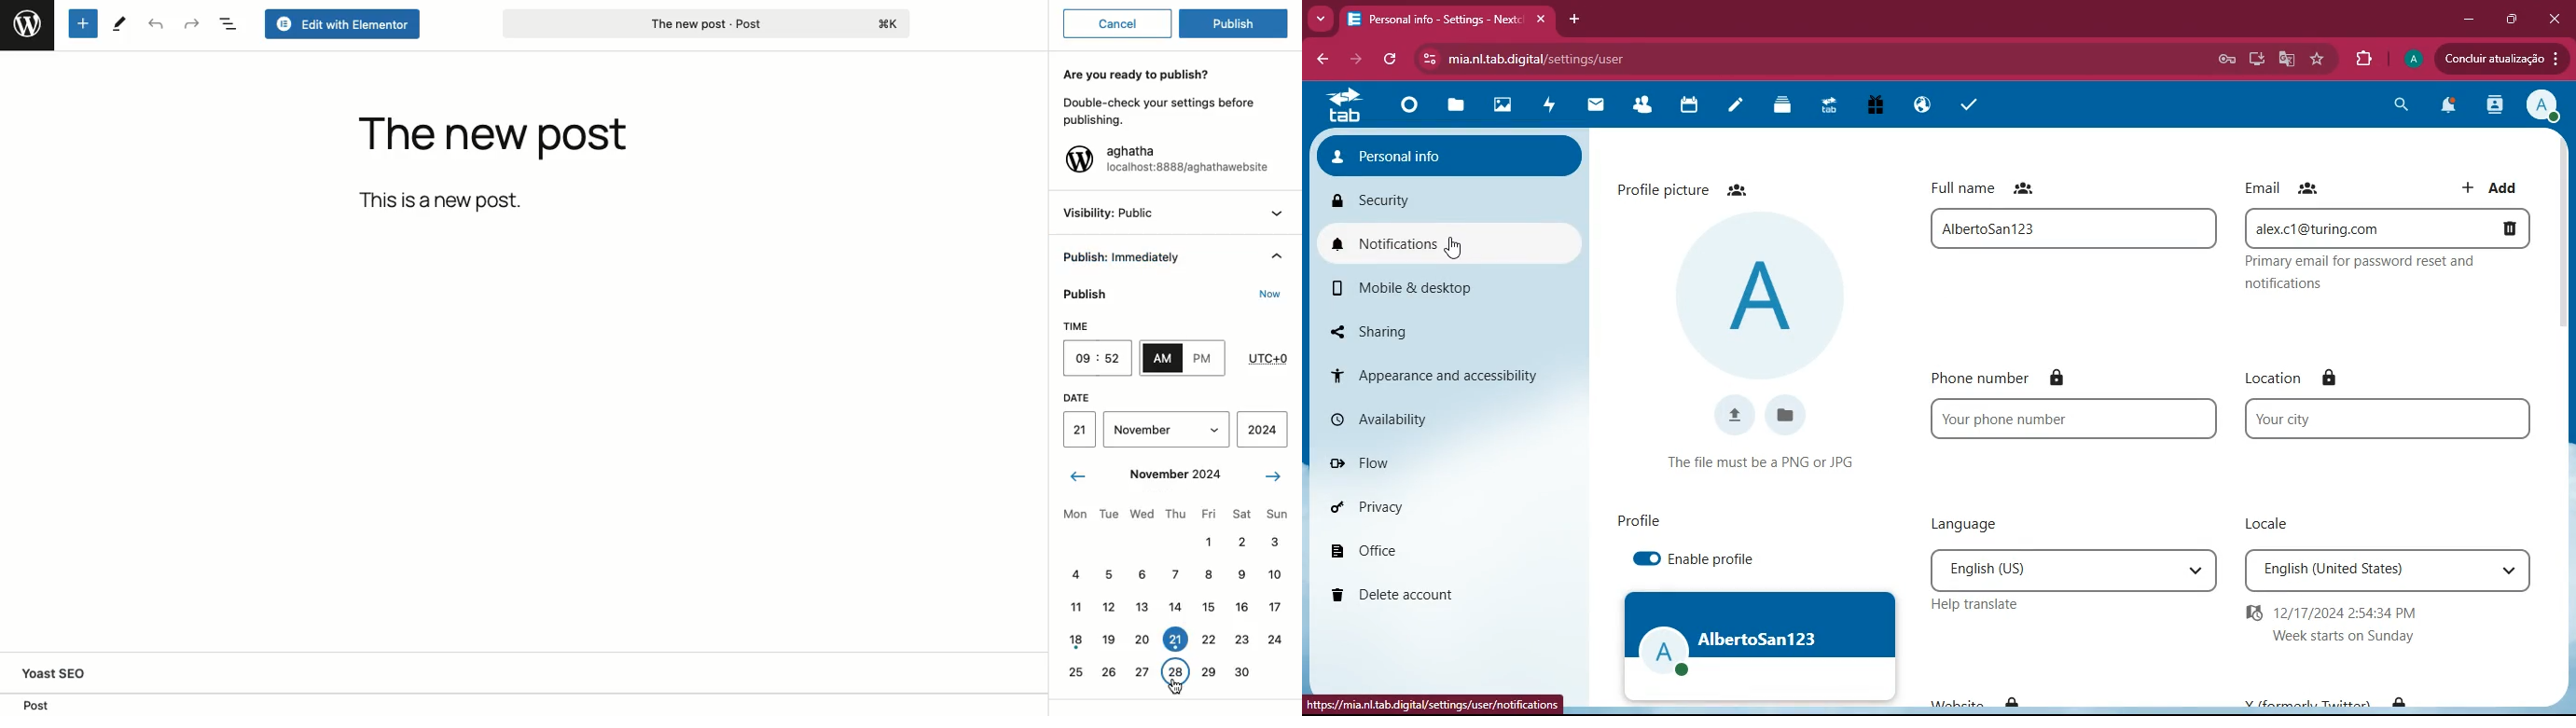 This screenshot has height=728, width=2576. What do you see at coordinates (1109, 641) in the screenshot?
I see `19` at bounding box center [1109, 641].